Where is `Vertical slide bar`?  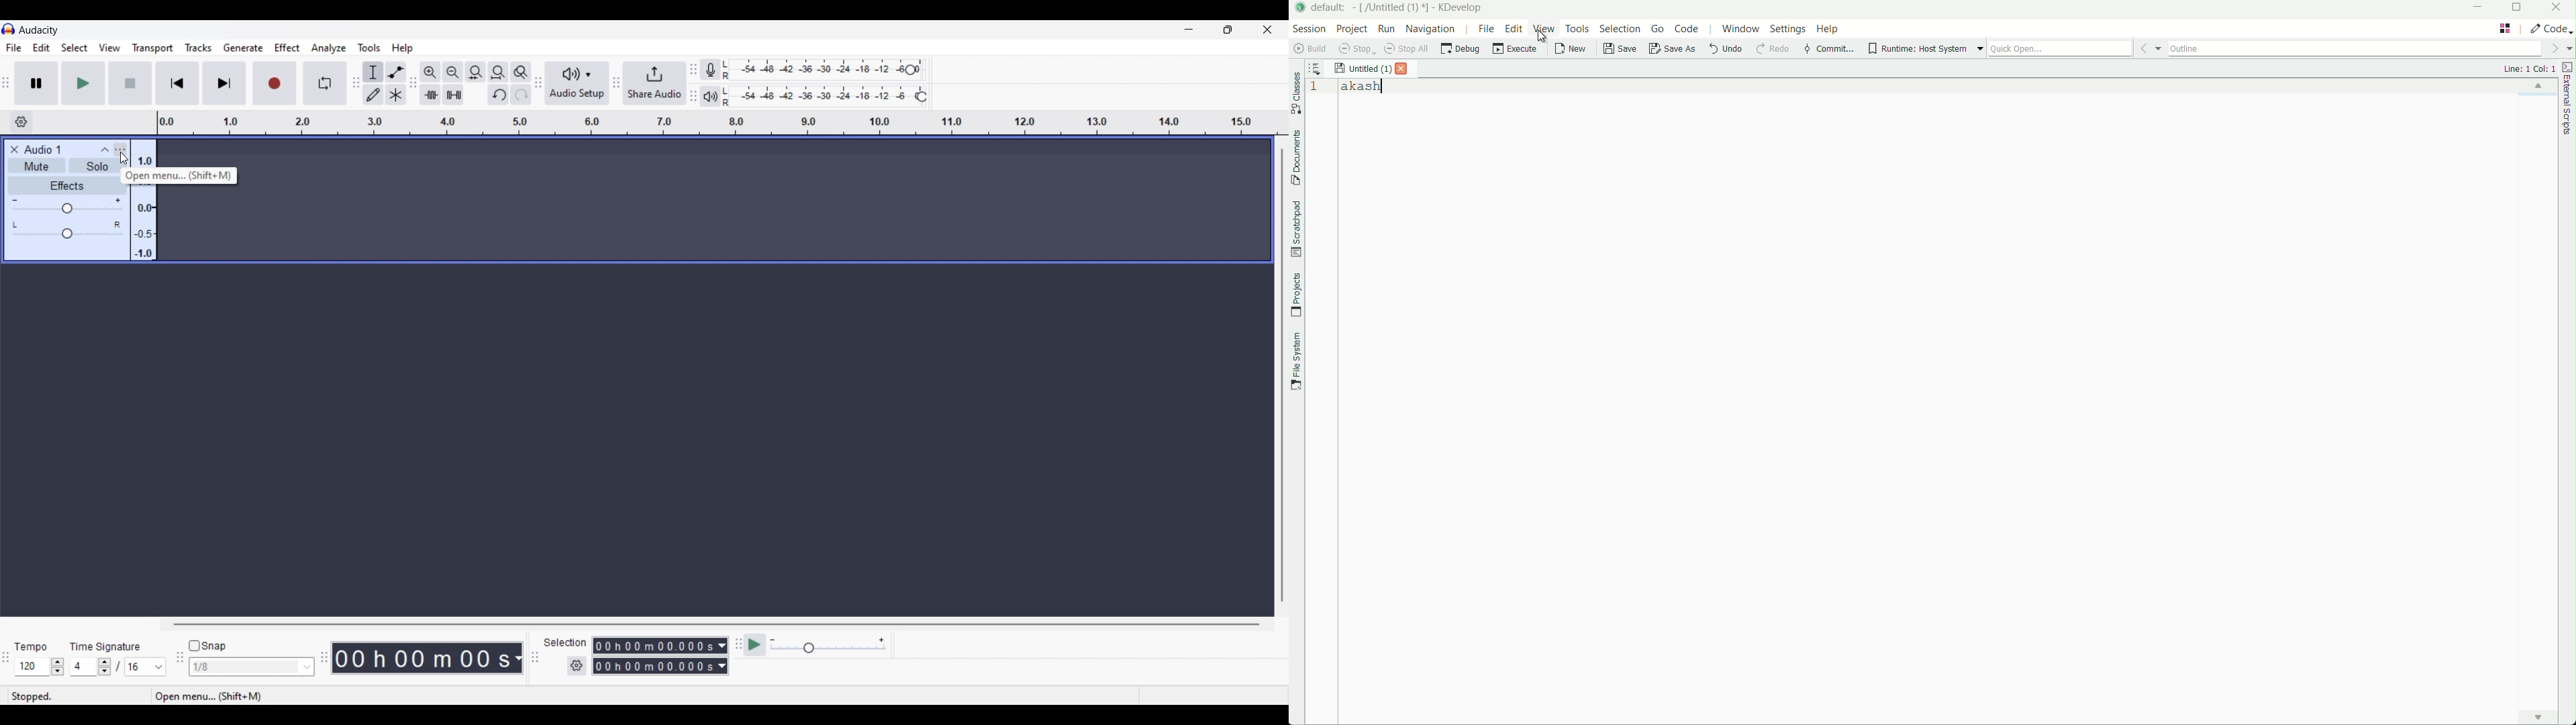 Vertical slide bar is located at coordinates (1281, 375).